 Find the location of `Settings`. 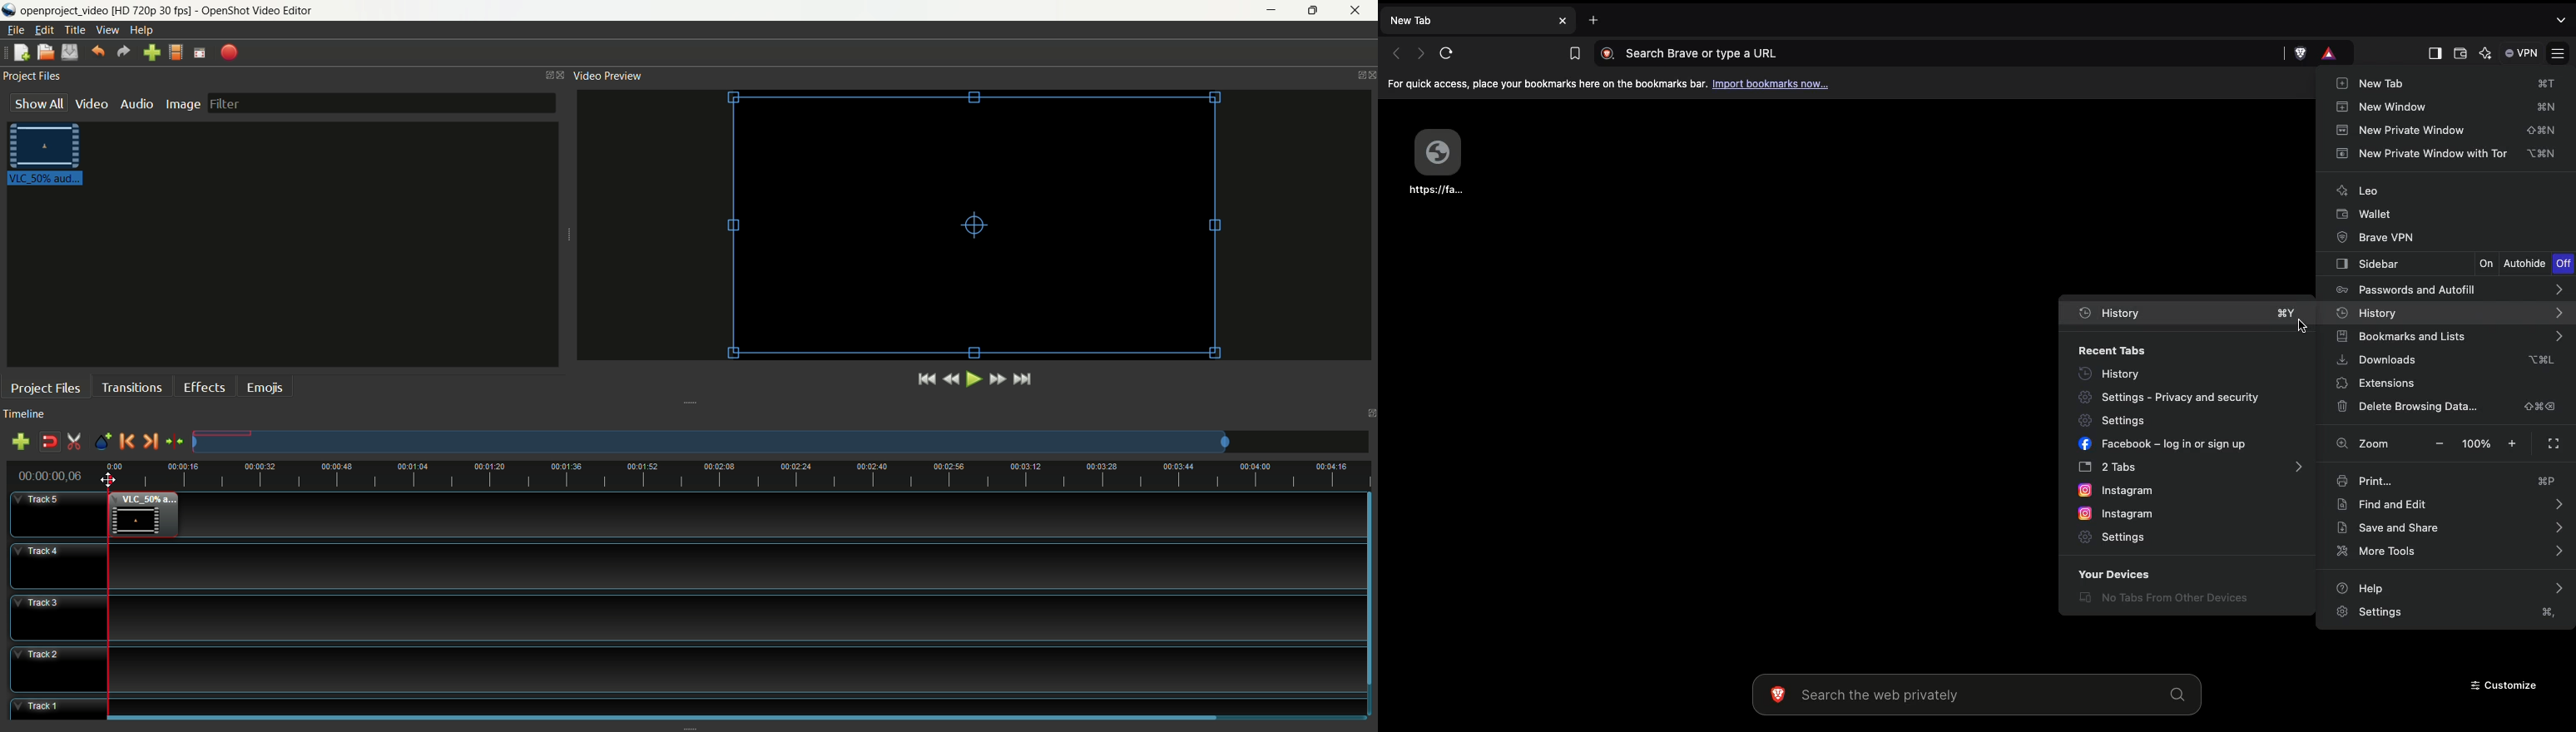

Settings is located at coordinates (2113, 537).